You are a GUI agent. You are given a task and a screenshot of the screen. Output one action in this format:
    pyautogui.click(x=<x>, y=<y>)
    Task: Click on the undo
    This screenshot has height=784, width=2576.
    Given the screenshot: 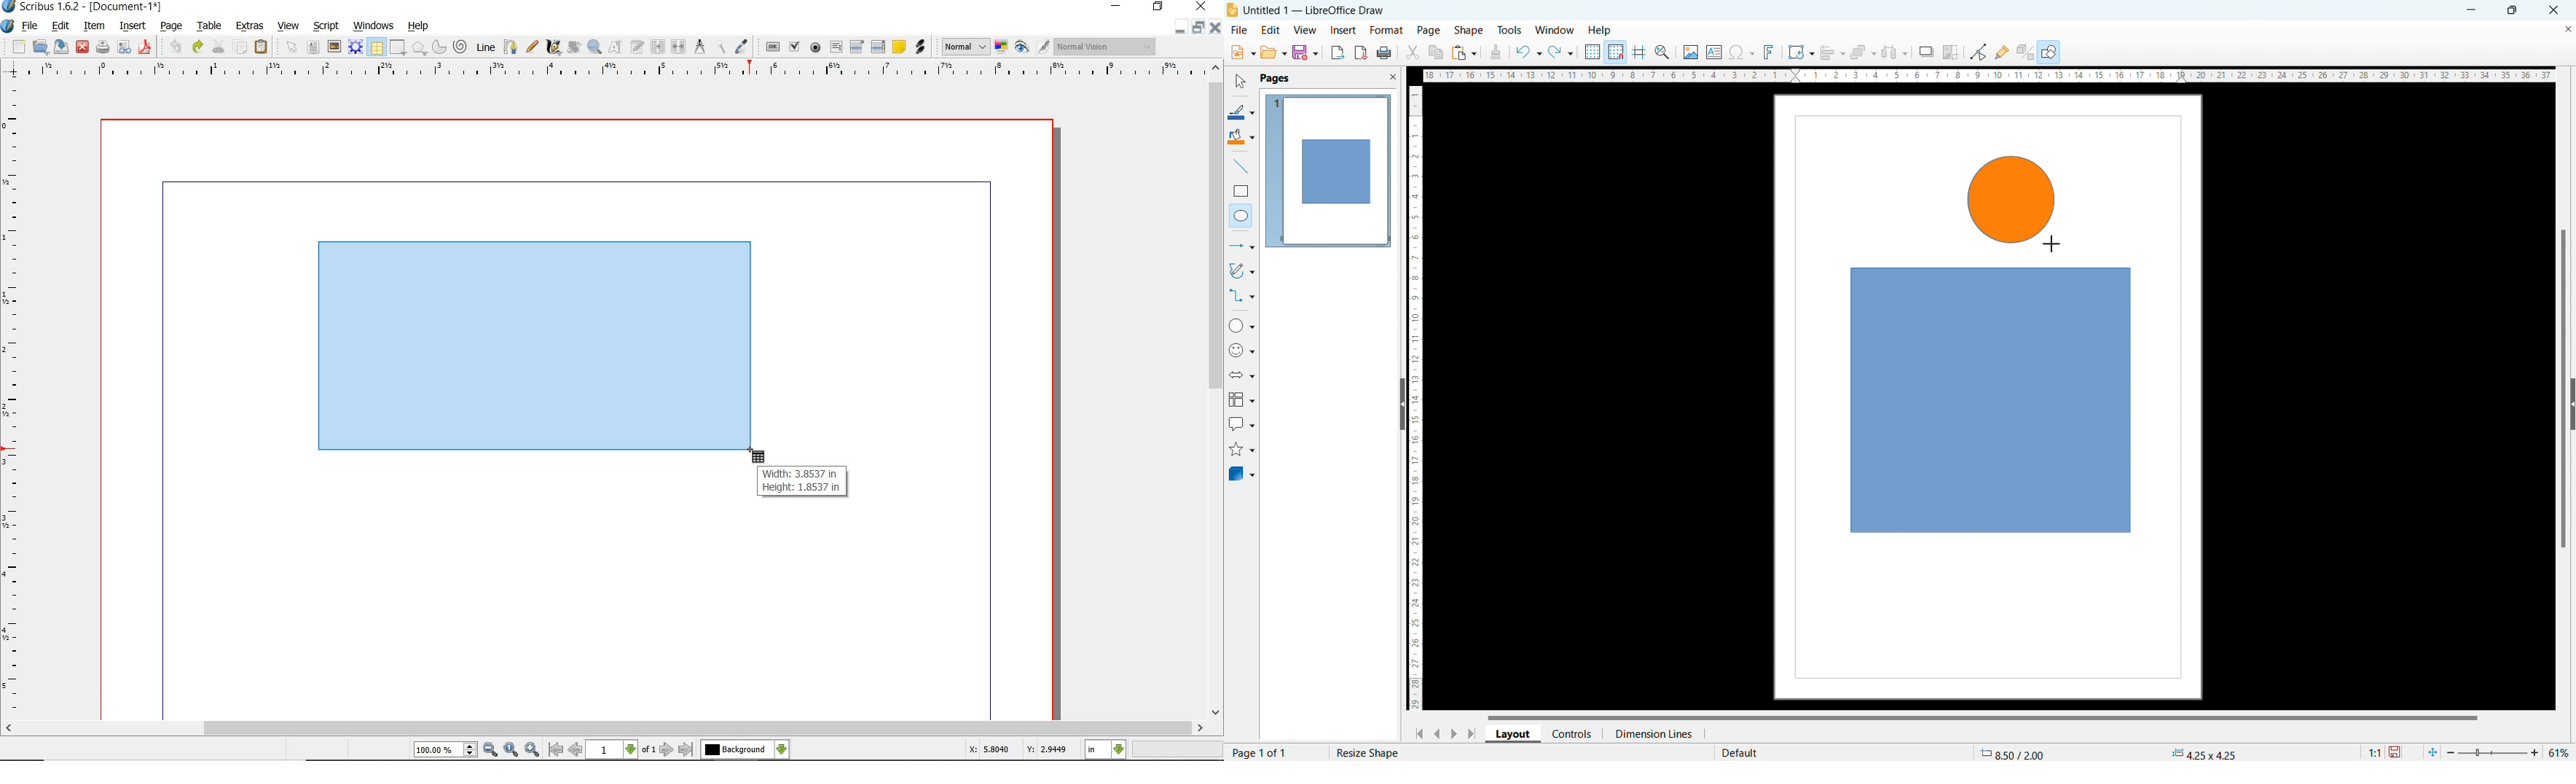 What is the action you would take?
    pyautogui.click(x=175, y=47)
    